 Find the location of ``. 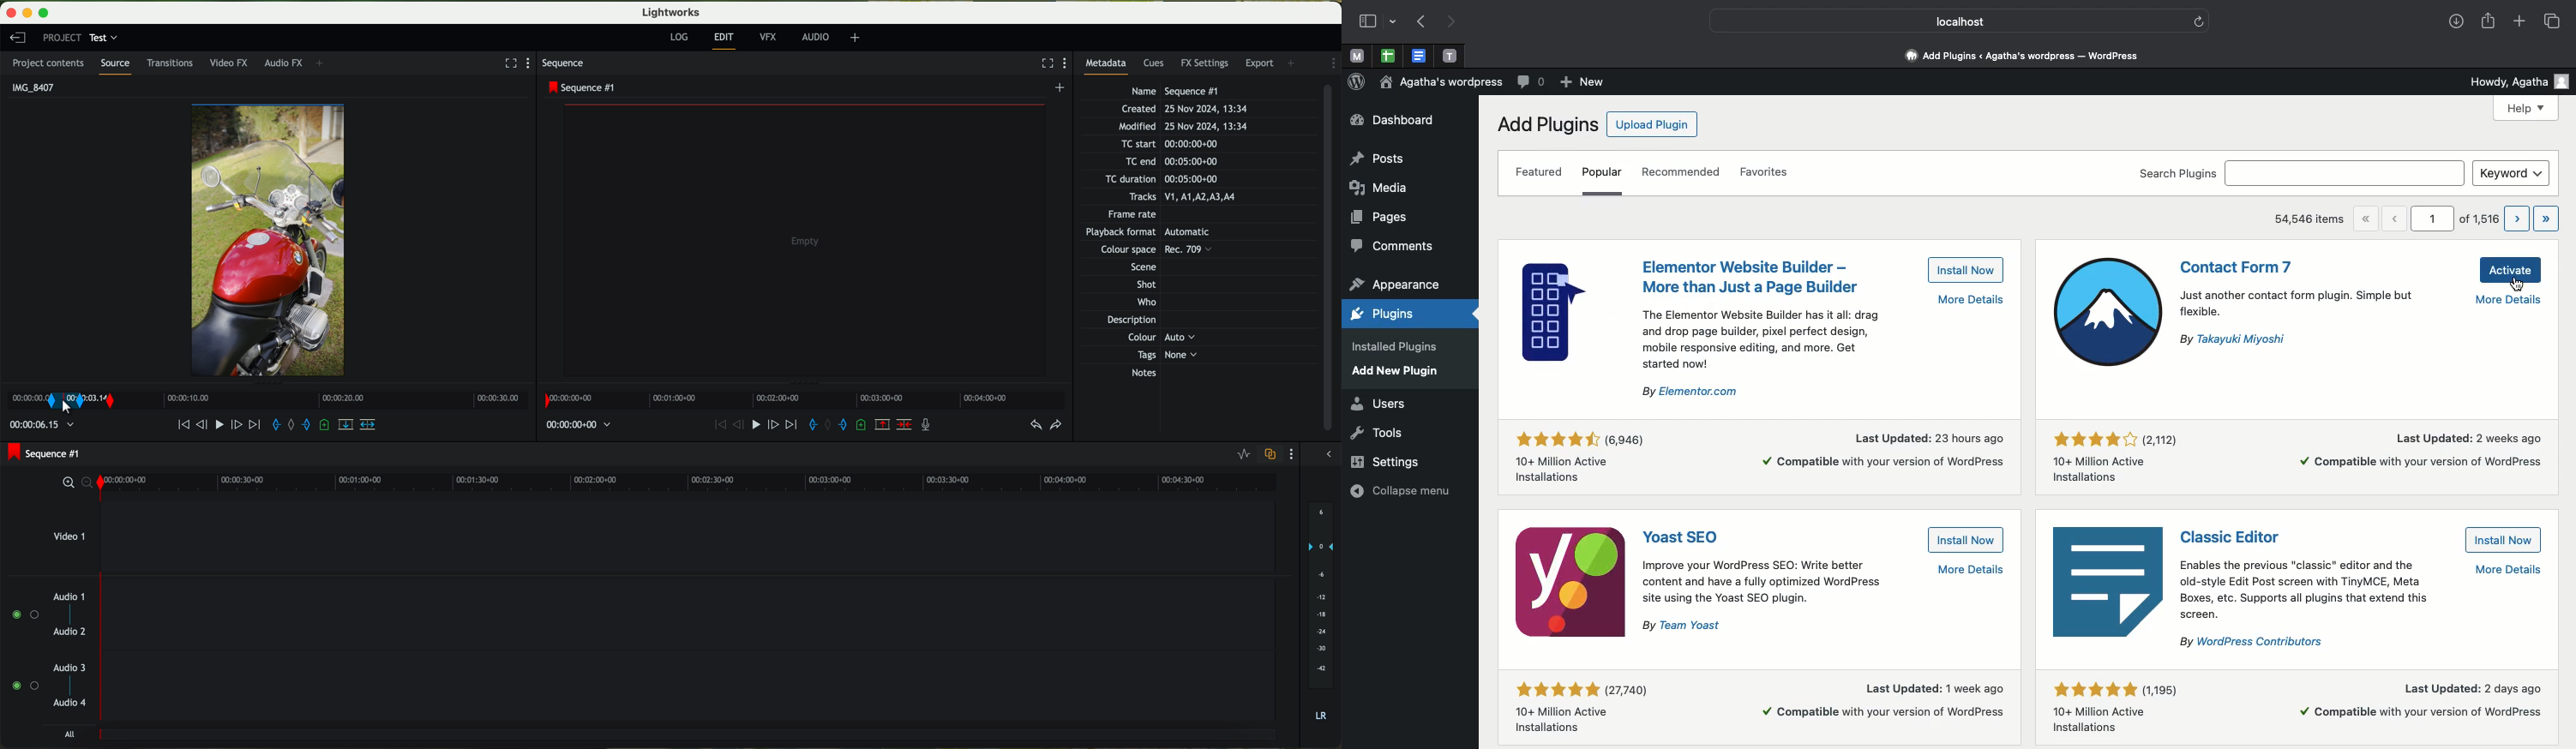

 is located at coordinates (1159, 338).